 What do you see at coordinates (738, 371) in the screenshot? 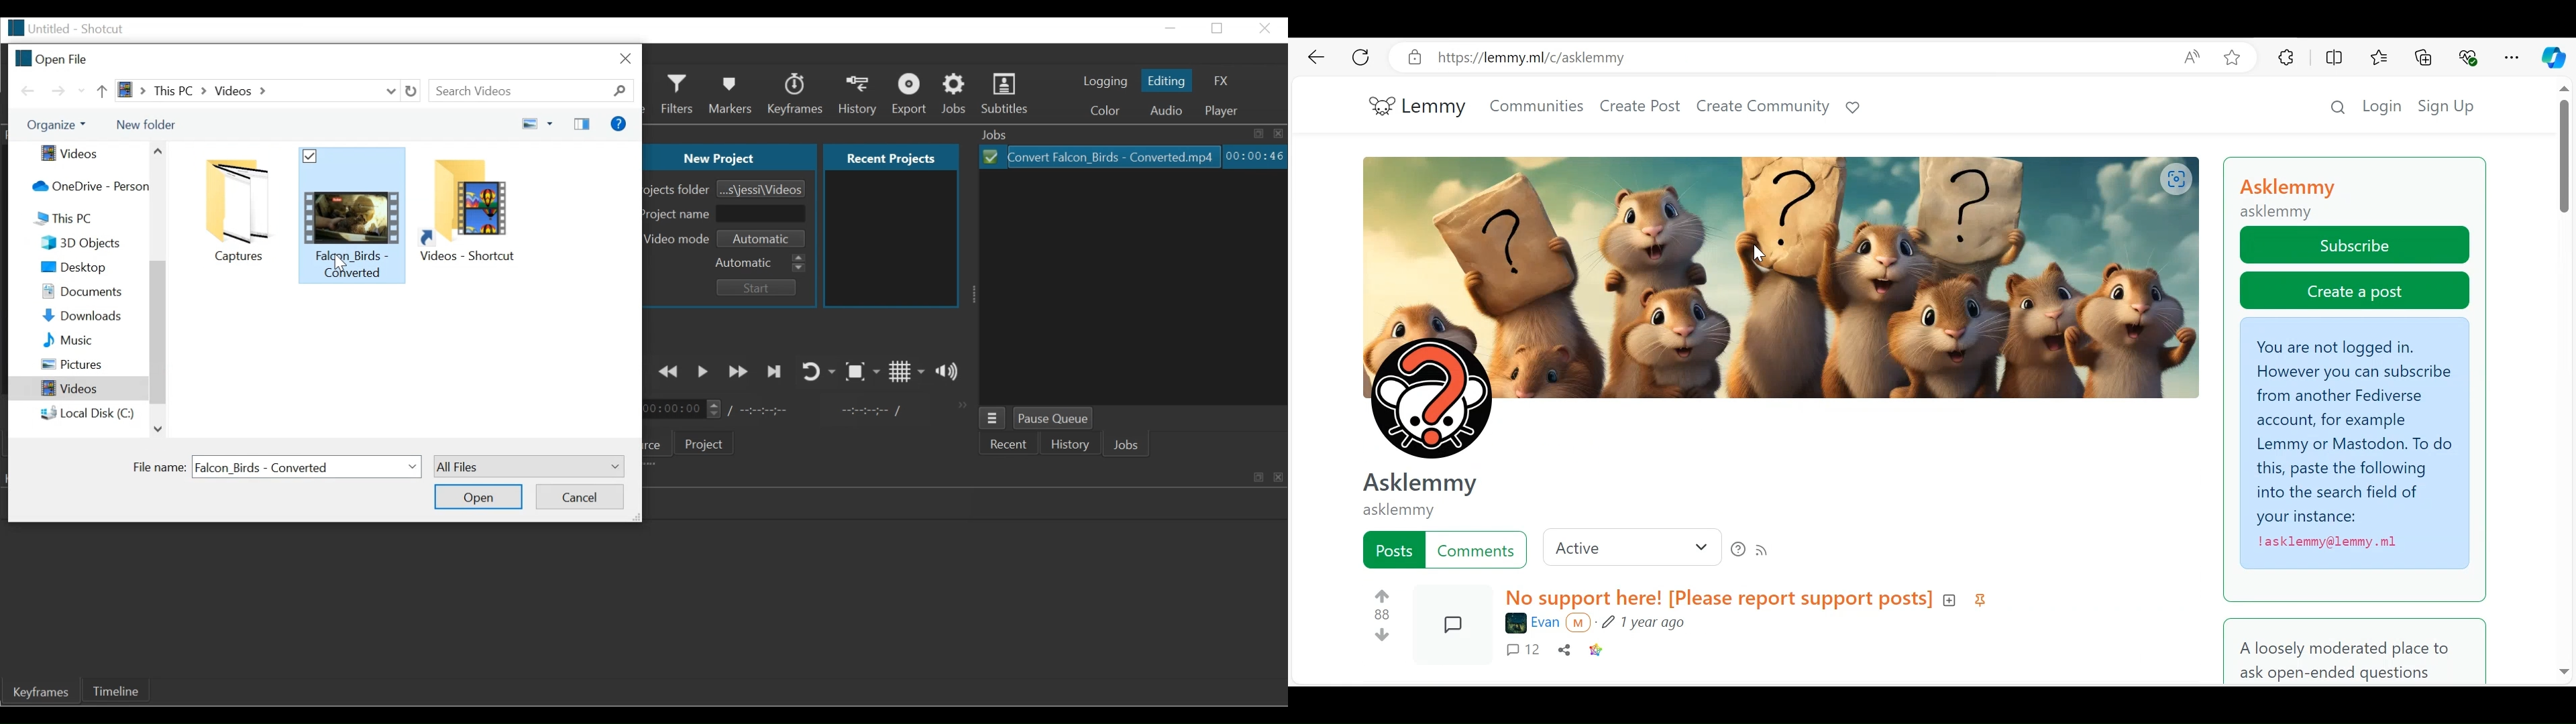
I see `Play quickly forward` at bounding box center [738, 371].